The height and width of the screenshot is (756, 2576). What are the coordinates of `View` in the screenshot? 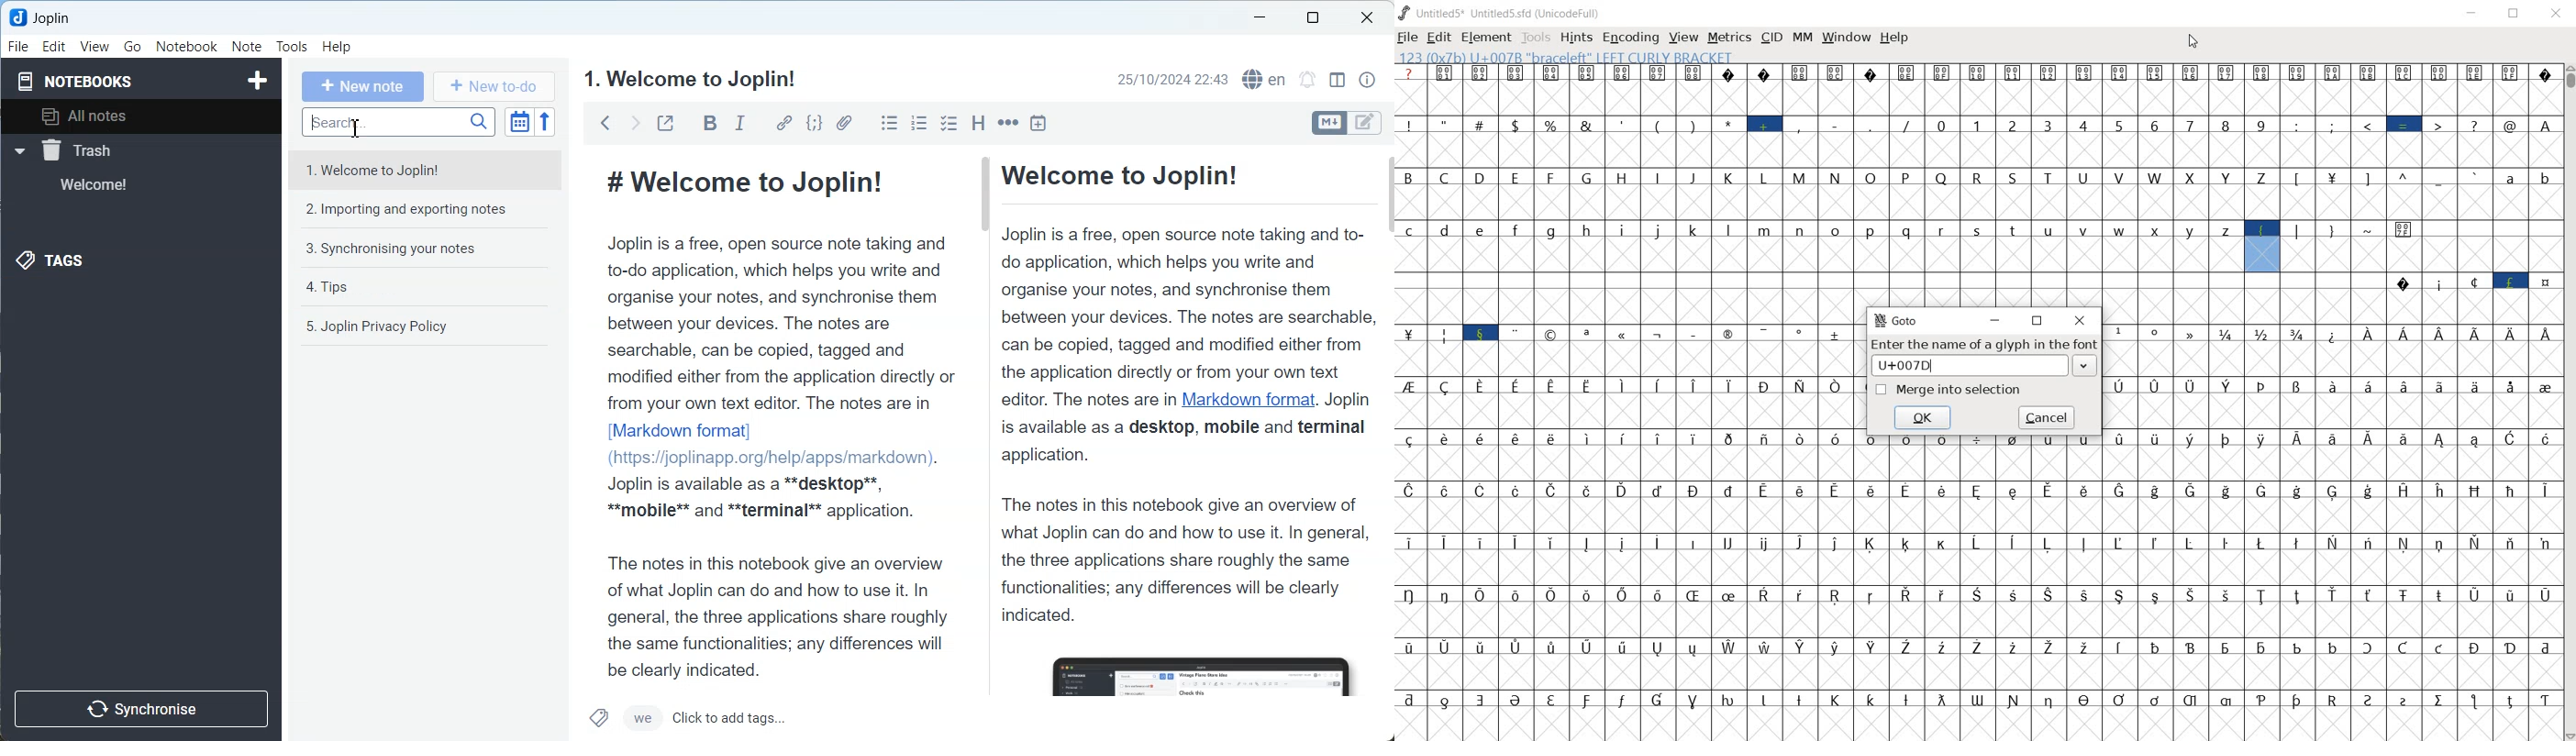 It's located at (94, 47).